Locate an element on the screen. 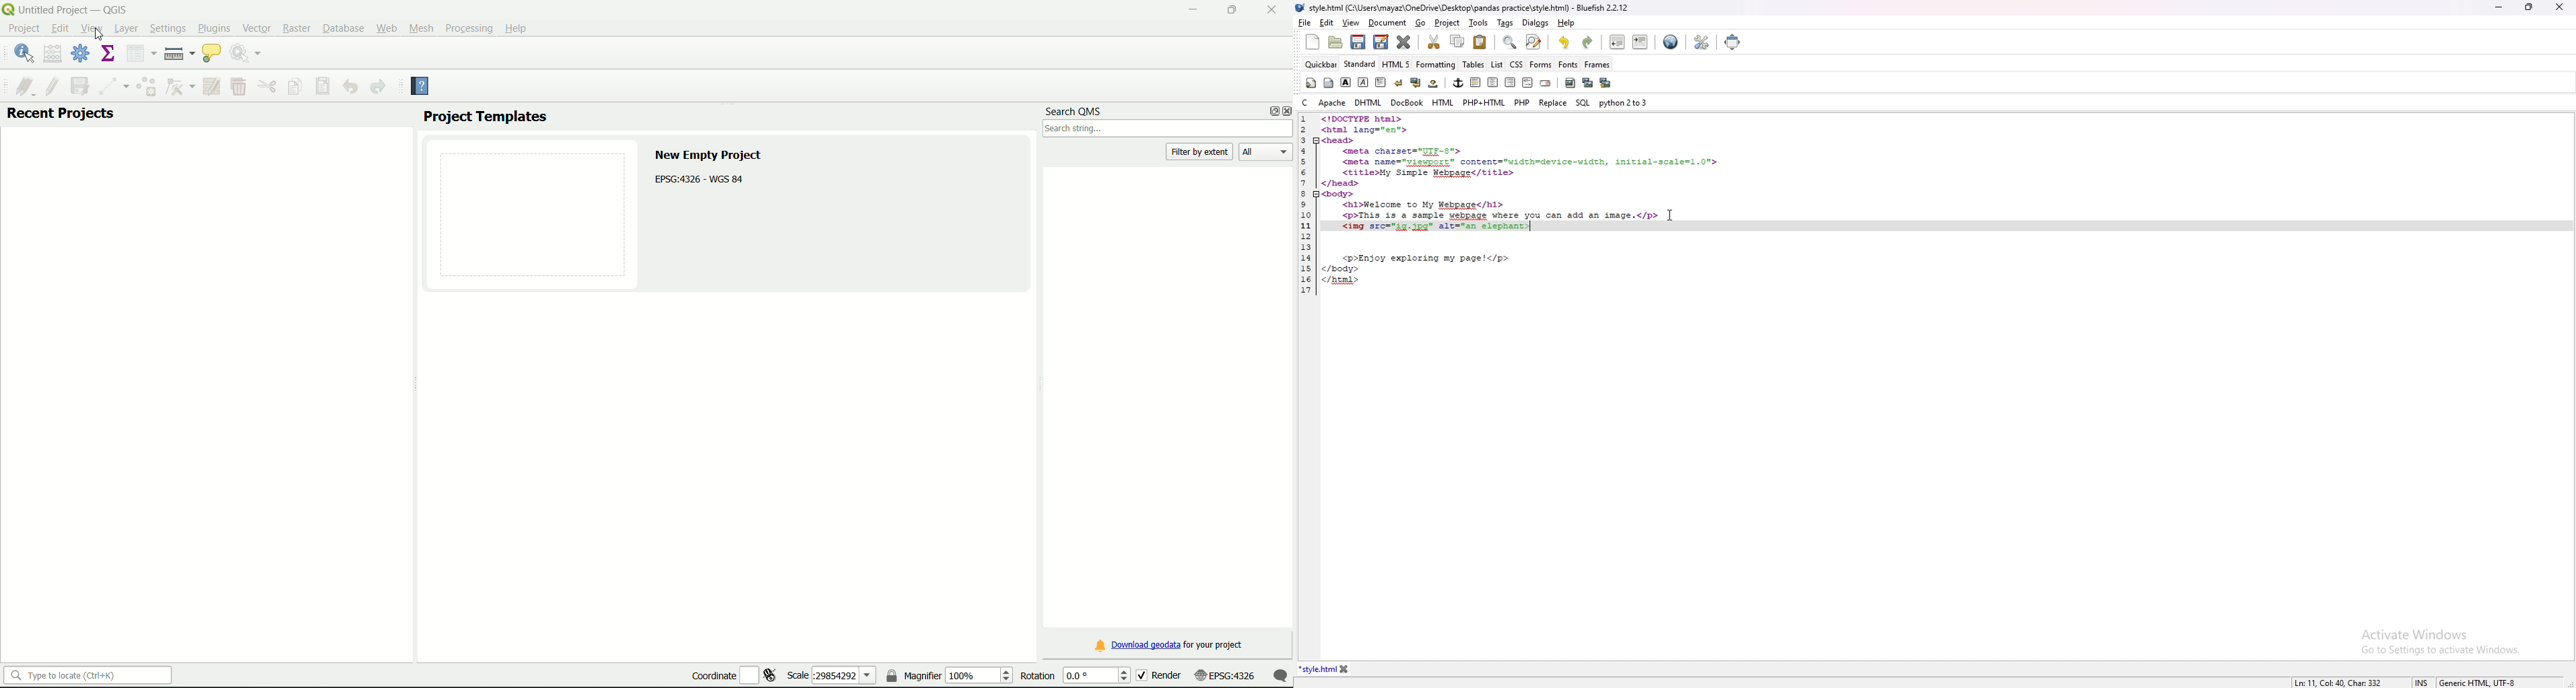  rotation is located at coordinates (1077, 675).